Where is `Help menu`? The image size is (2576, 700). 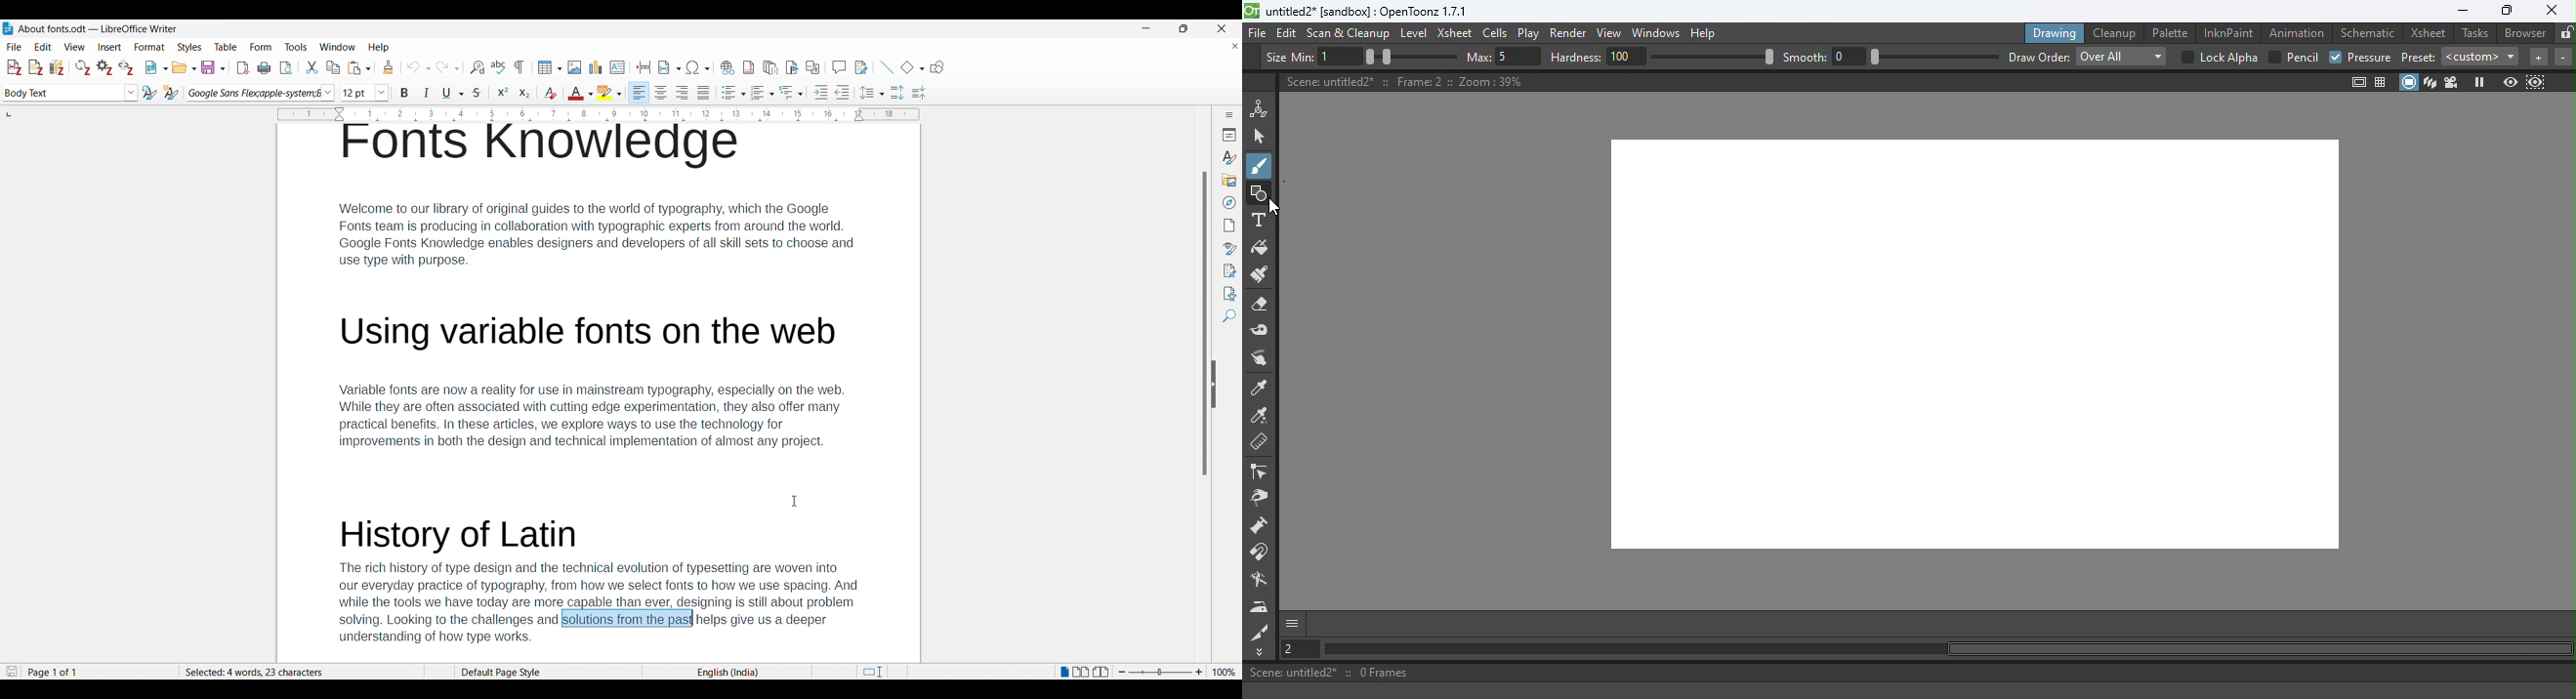 Help menu is located at coordinates (379, 47).